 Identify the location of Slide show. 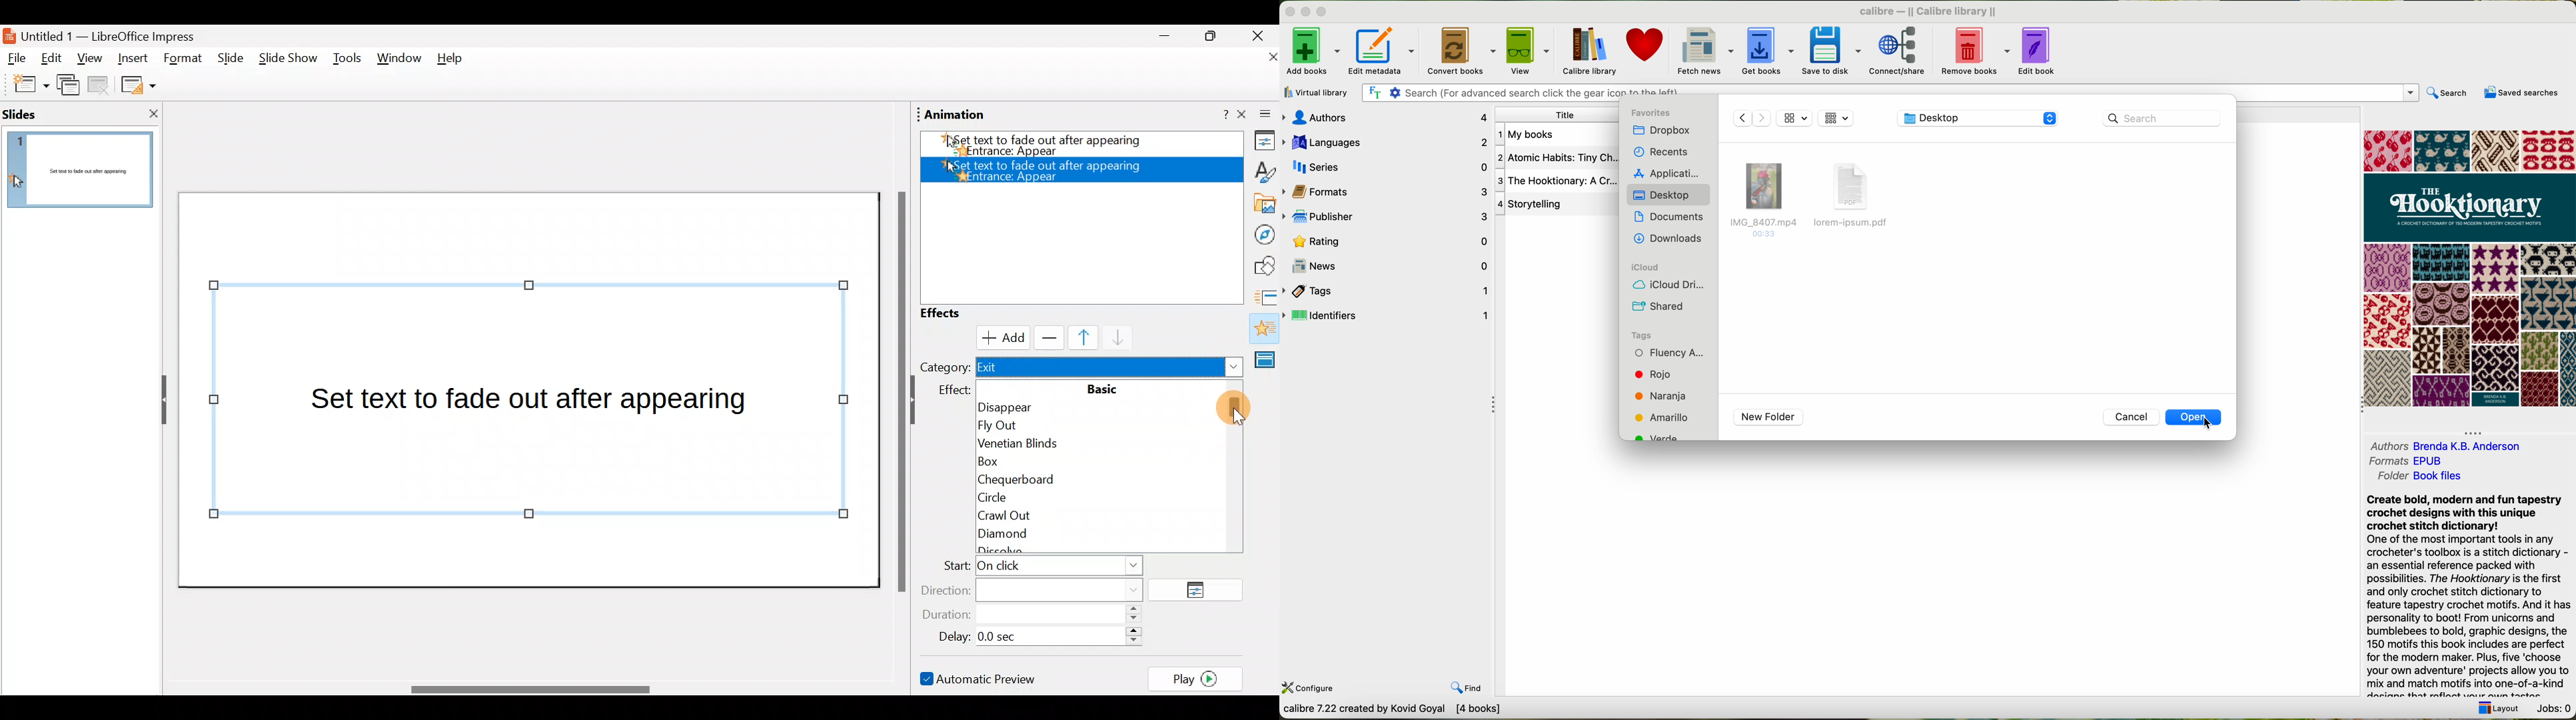
(287, 61).